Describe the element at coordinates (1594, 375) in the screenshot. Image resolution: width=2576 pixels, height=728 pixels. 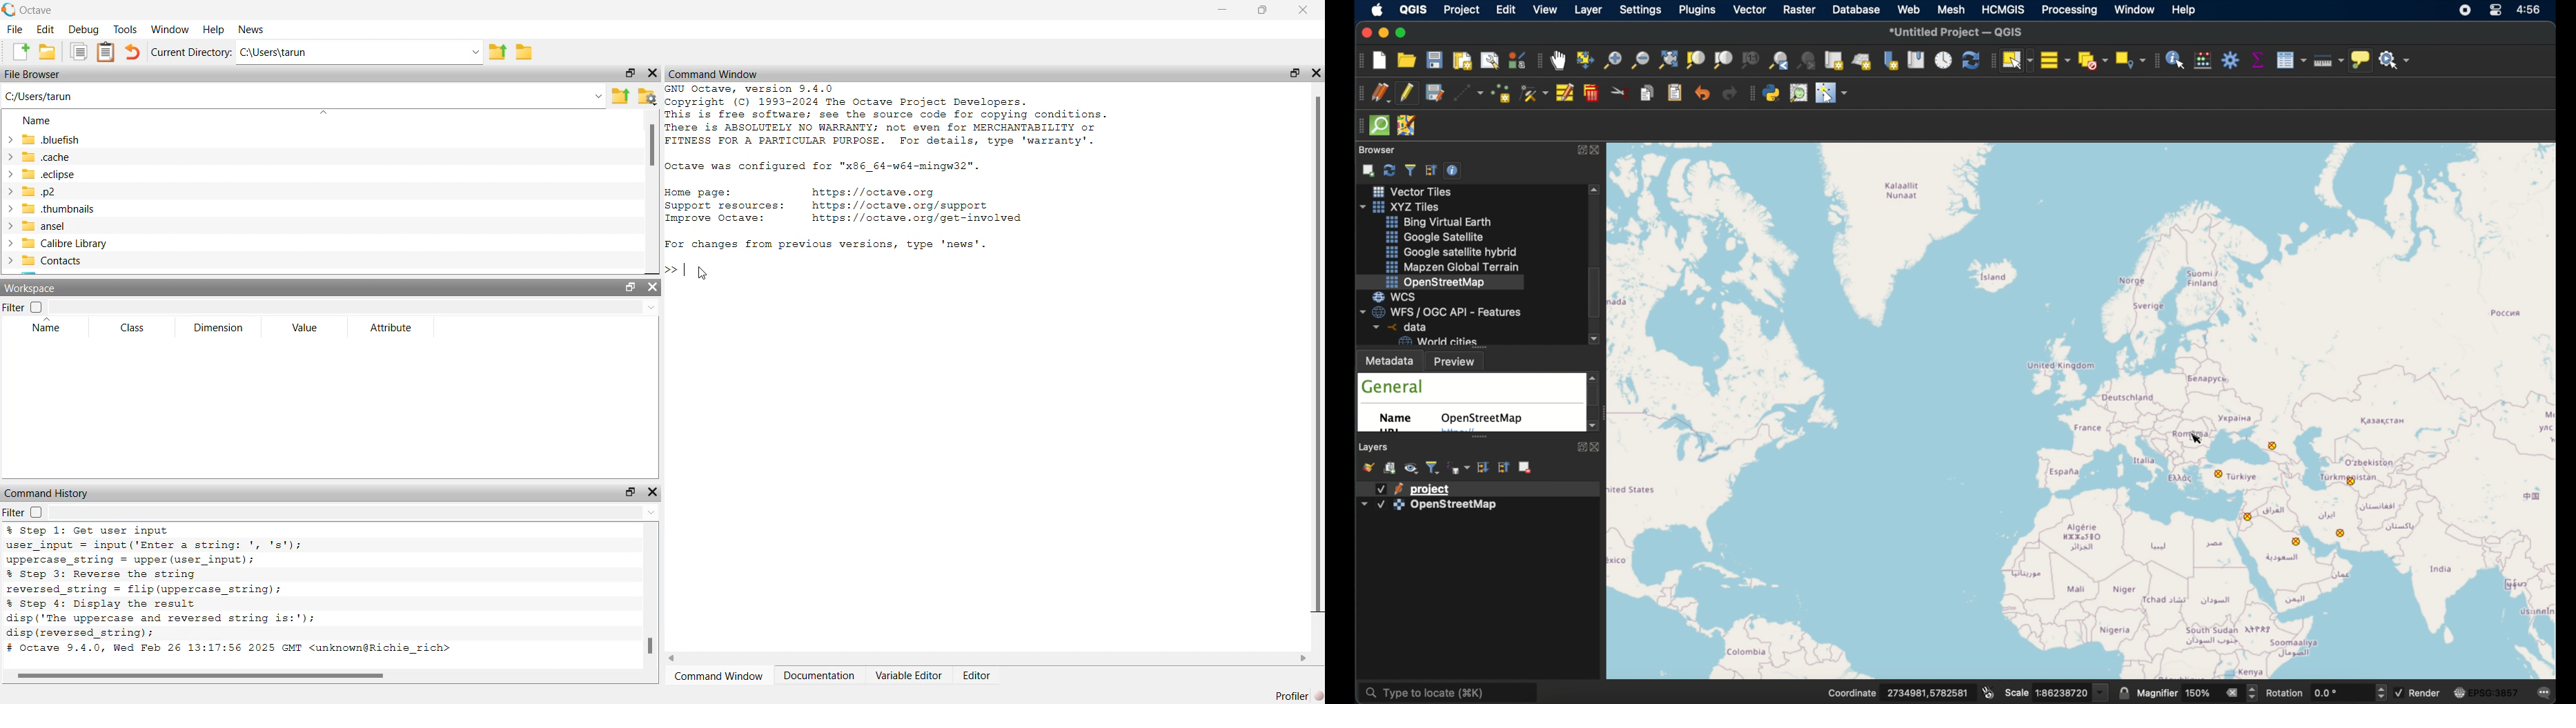
I see `scroll up arrow` at that location.